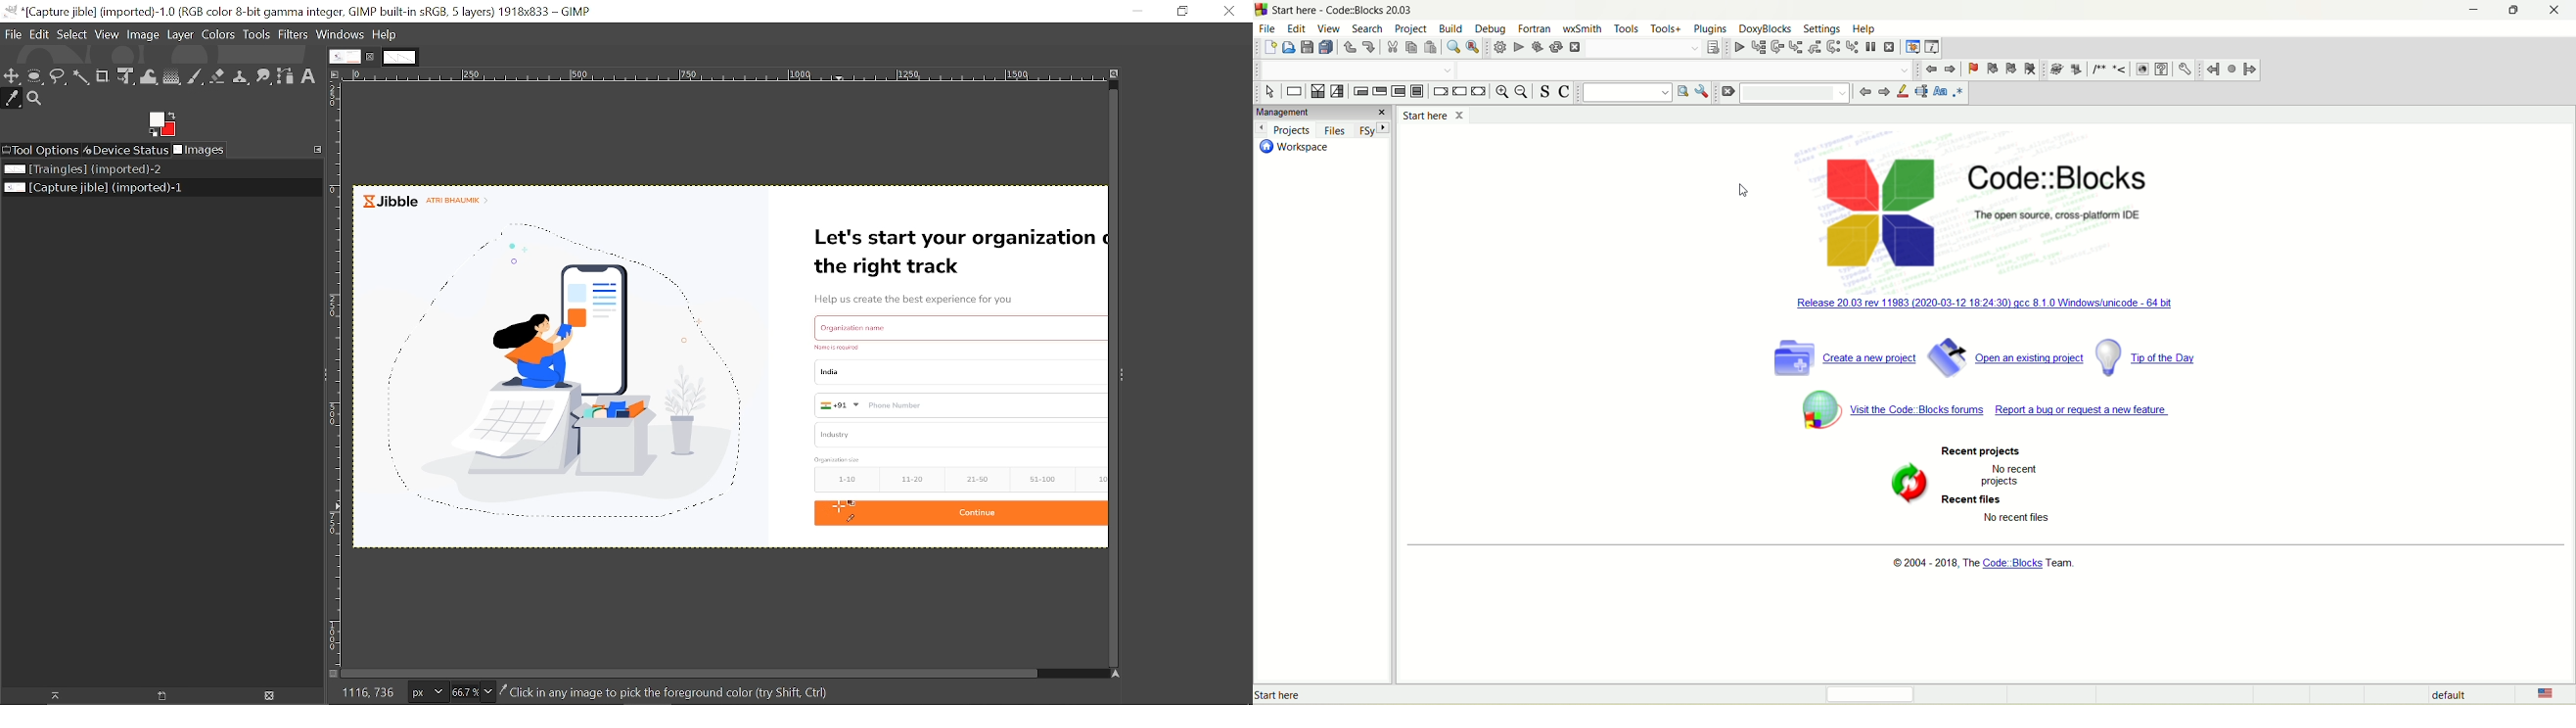 The image size is (2576, 728). What do you see at coordinates (2022, 517) in the screenshot?
I see `text` at bounding box center [2022, 517].